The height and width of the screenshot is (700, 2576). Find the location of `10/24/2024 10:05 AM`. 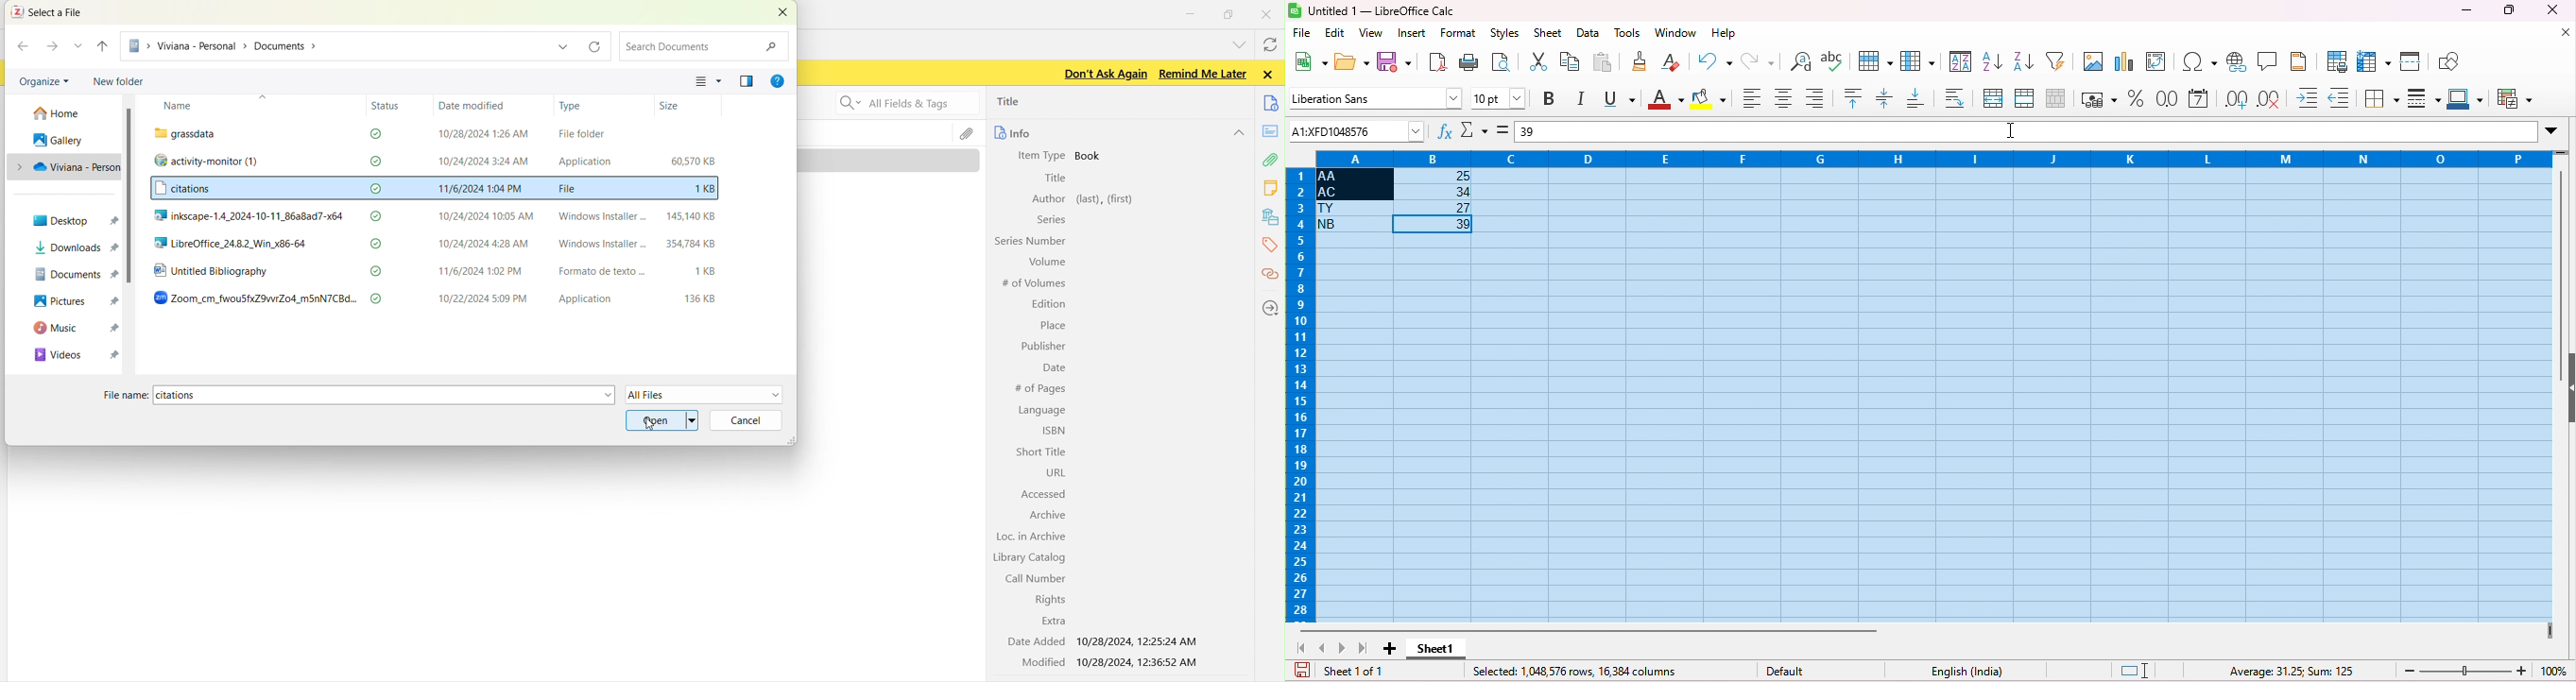

10/24/2024 10:05 AM is located at coordinates (477, 217).